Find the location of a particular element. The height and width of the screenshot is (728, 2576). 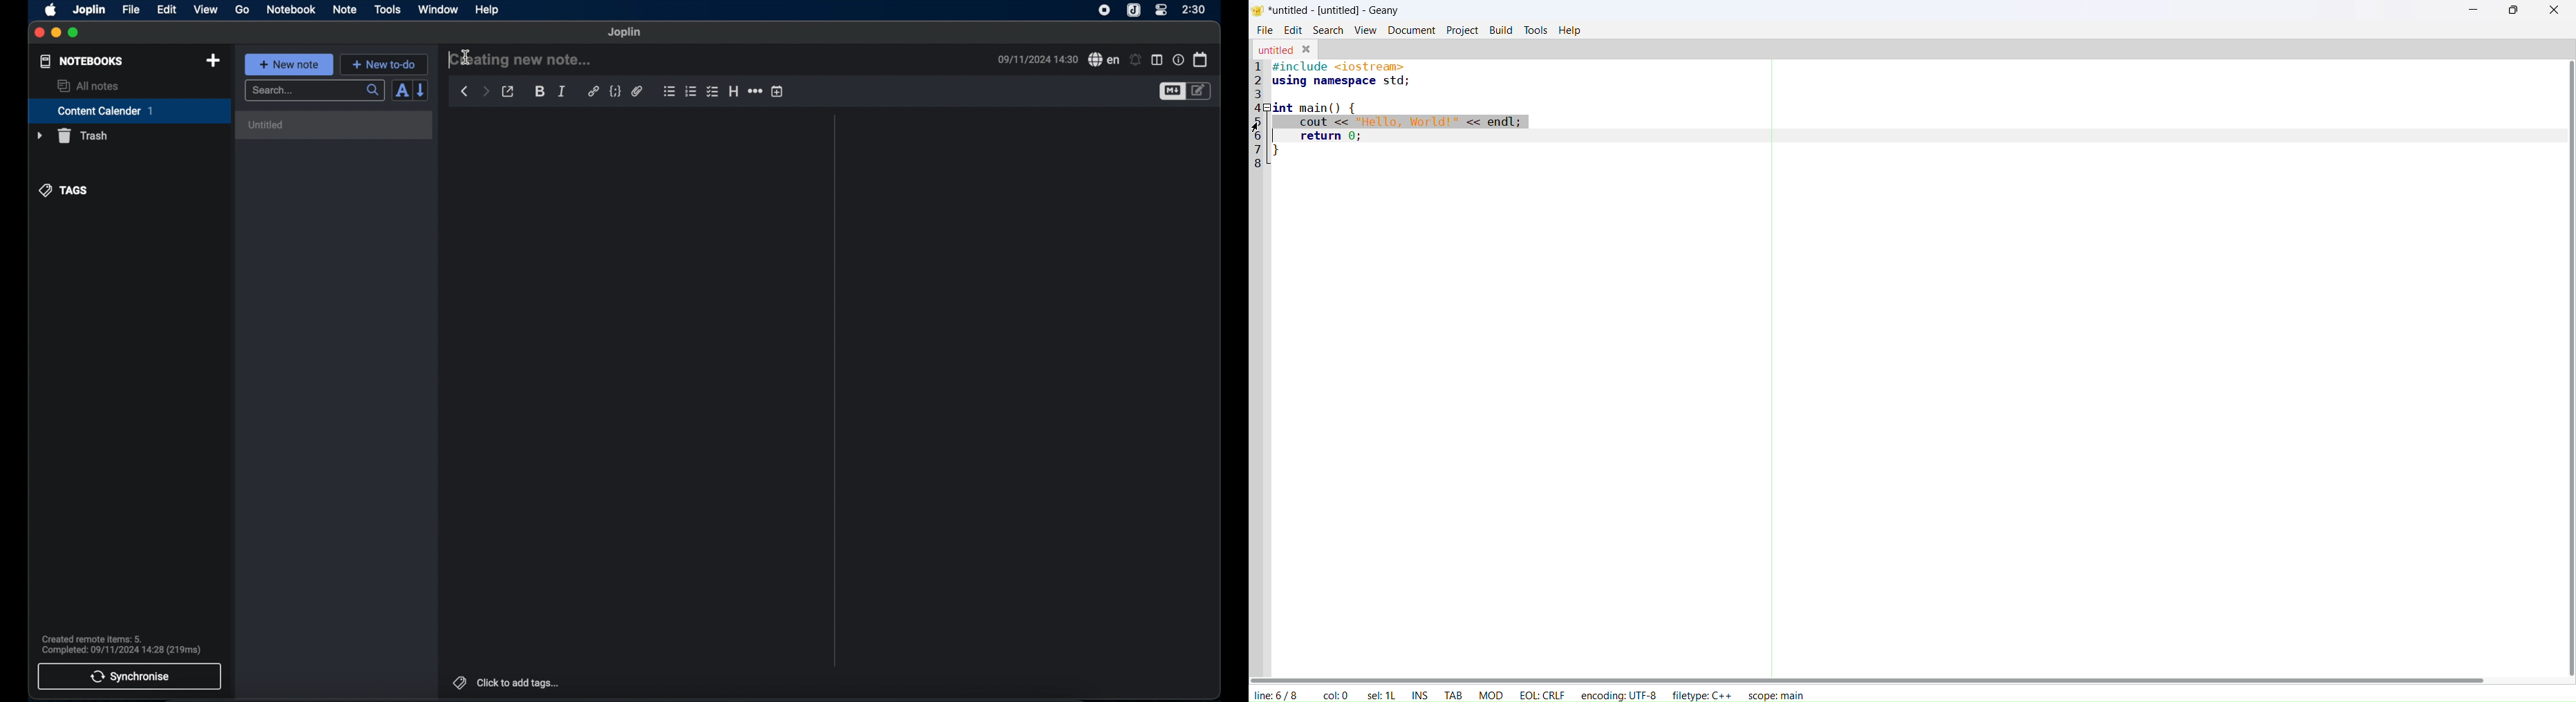

attach file is located at coordinates (638, 91).